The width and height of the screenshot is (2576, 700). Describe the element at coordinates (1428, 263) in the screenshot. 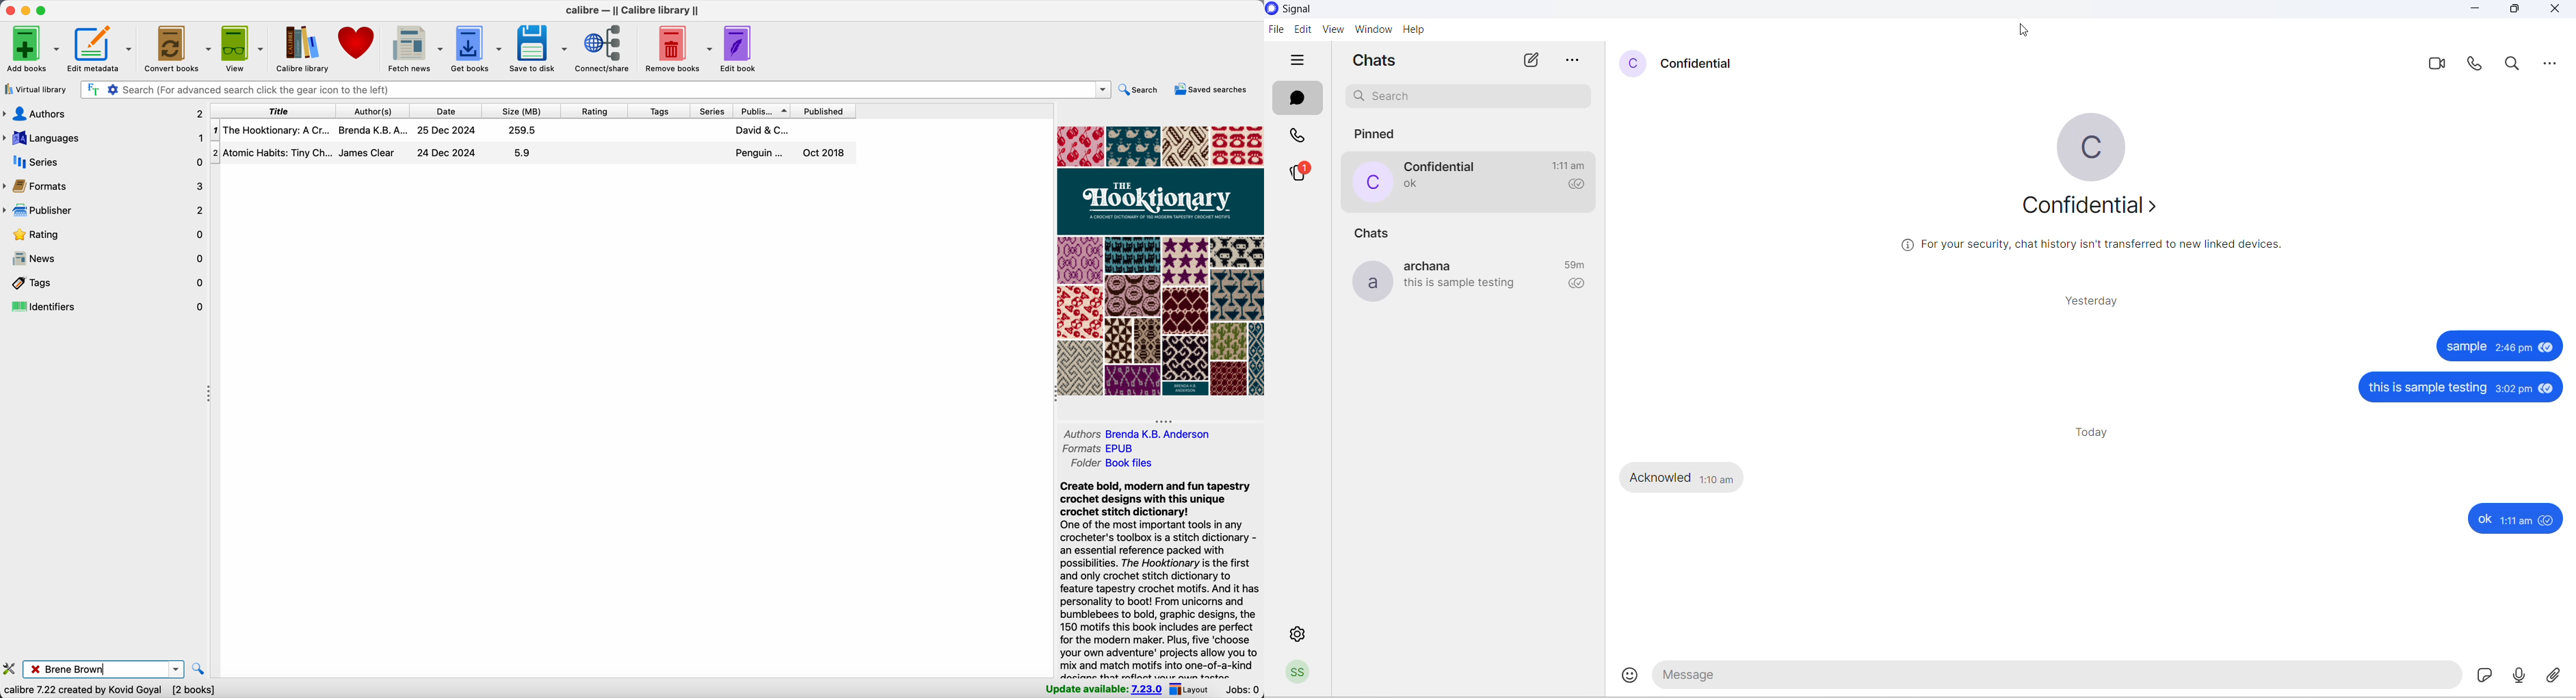

I see `contact name` at that location.